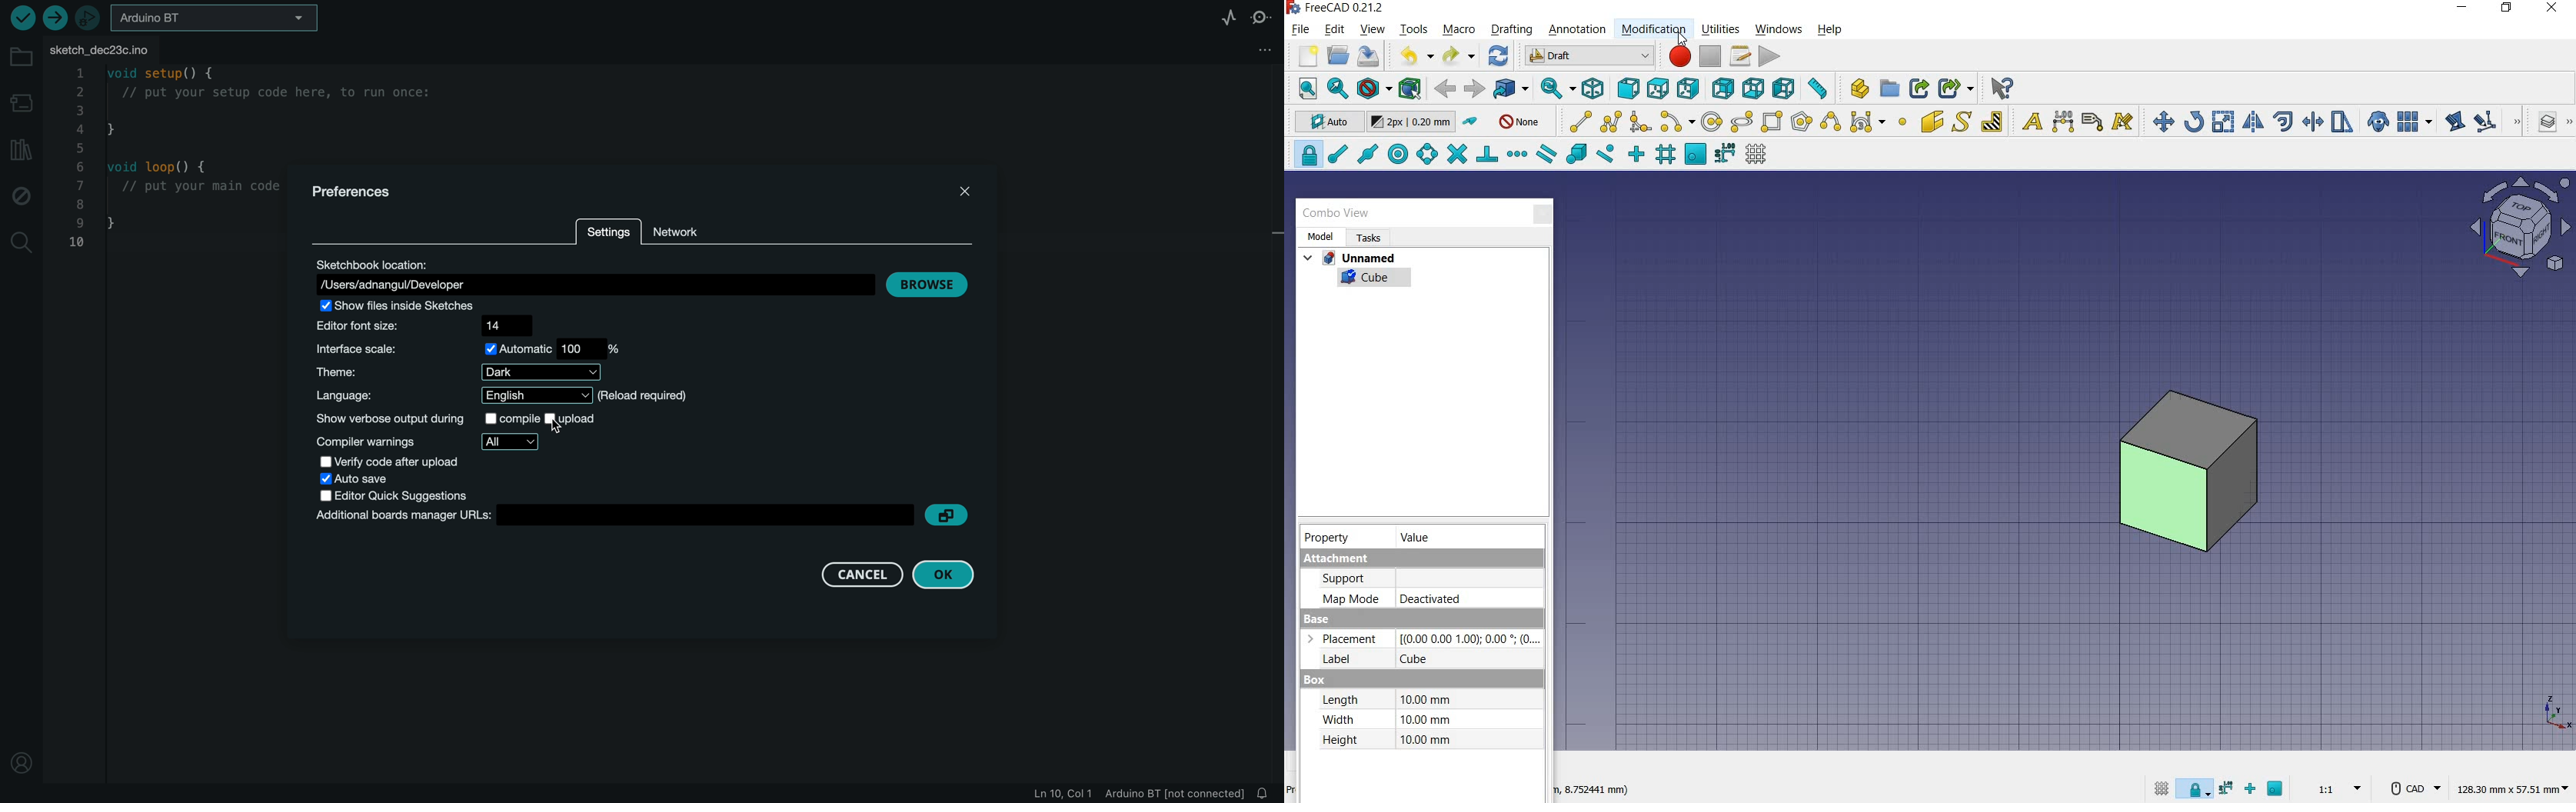 Image resolution: width=2576 pixels, height=812 pixels. Describe the element at coordinates (1336, 88) in the screenshot. I see `fit selection` at that location.